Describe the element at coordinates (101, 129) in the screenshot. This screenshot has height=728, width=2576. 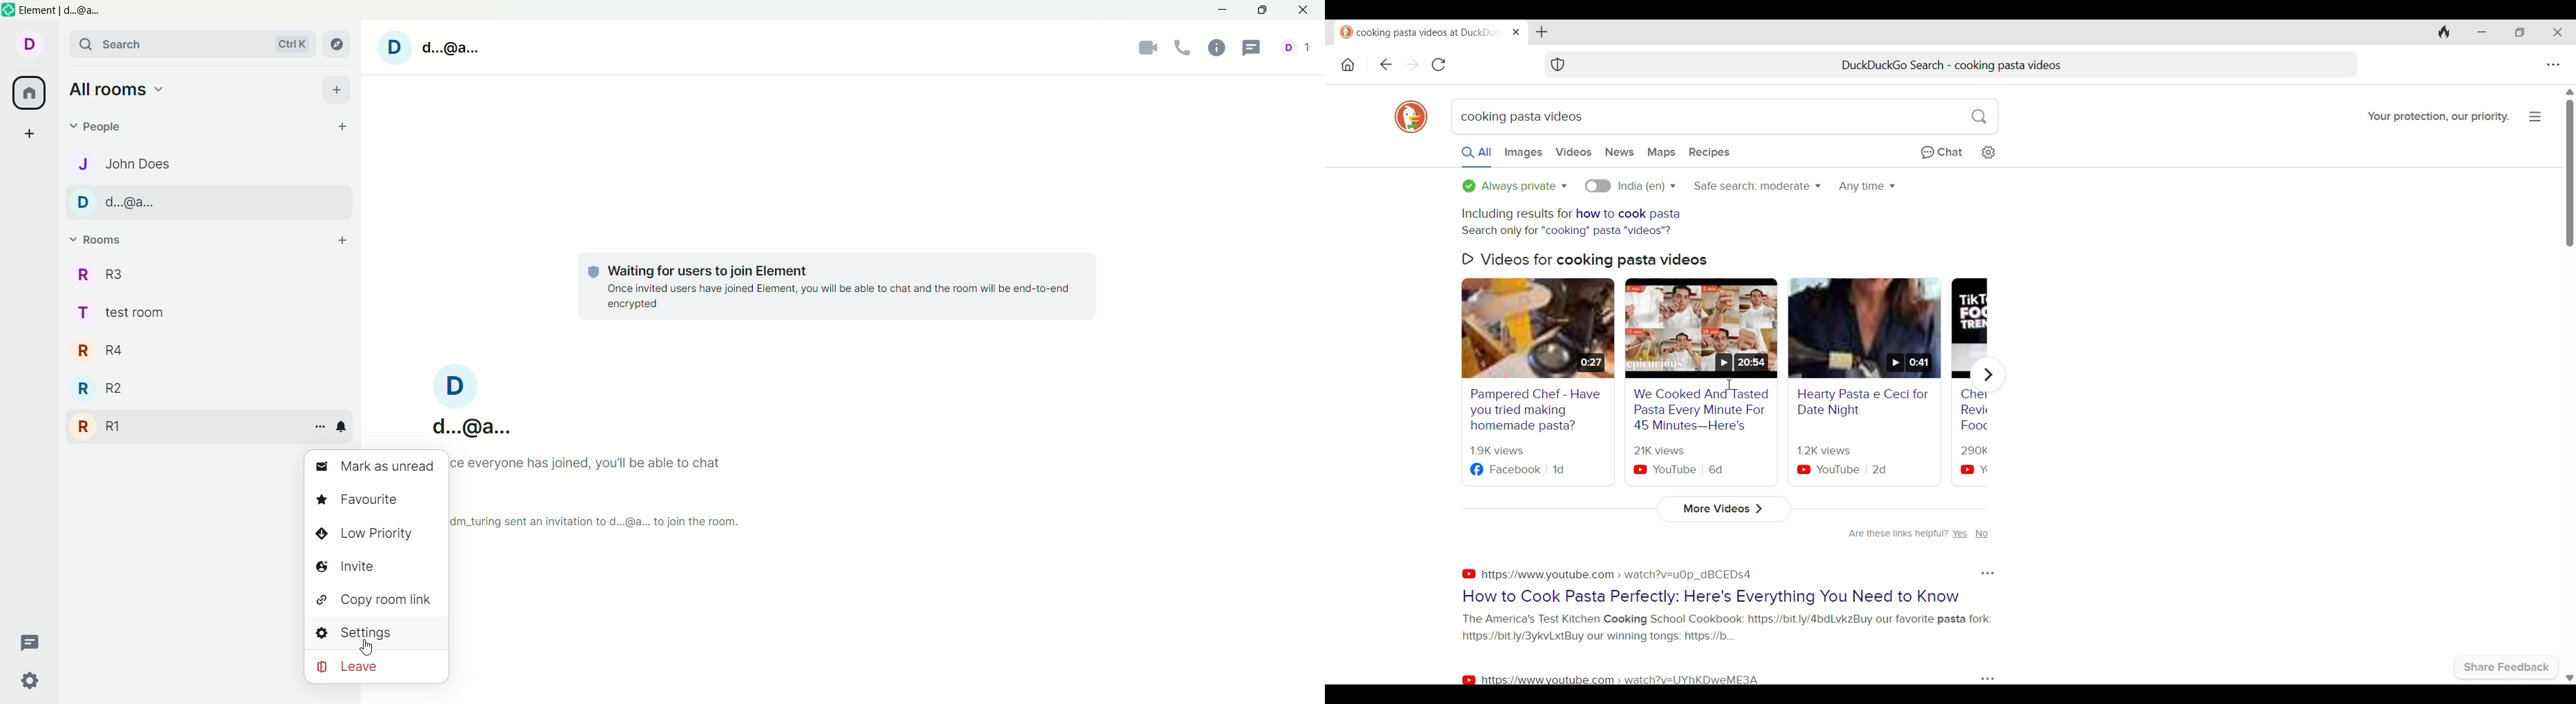
I see `people` at that location.